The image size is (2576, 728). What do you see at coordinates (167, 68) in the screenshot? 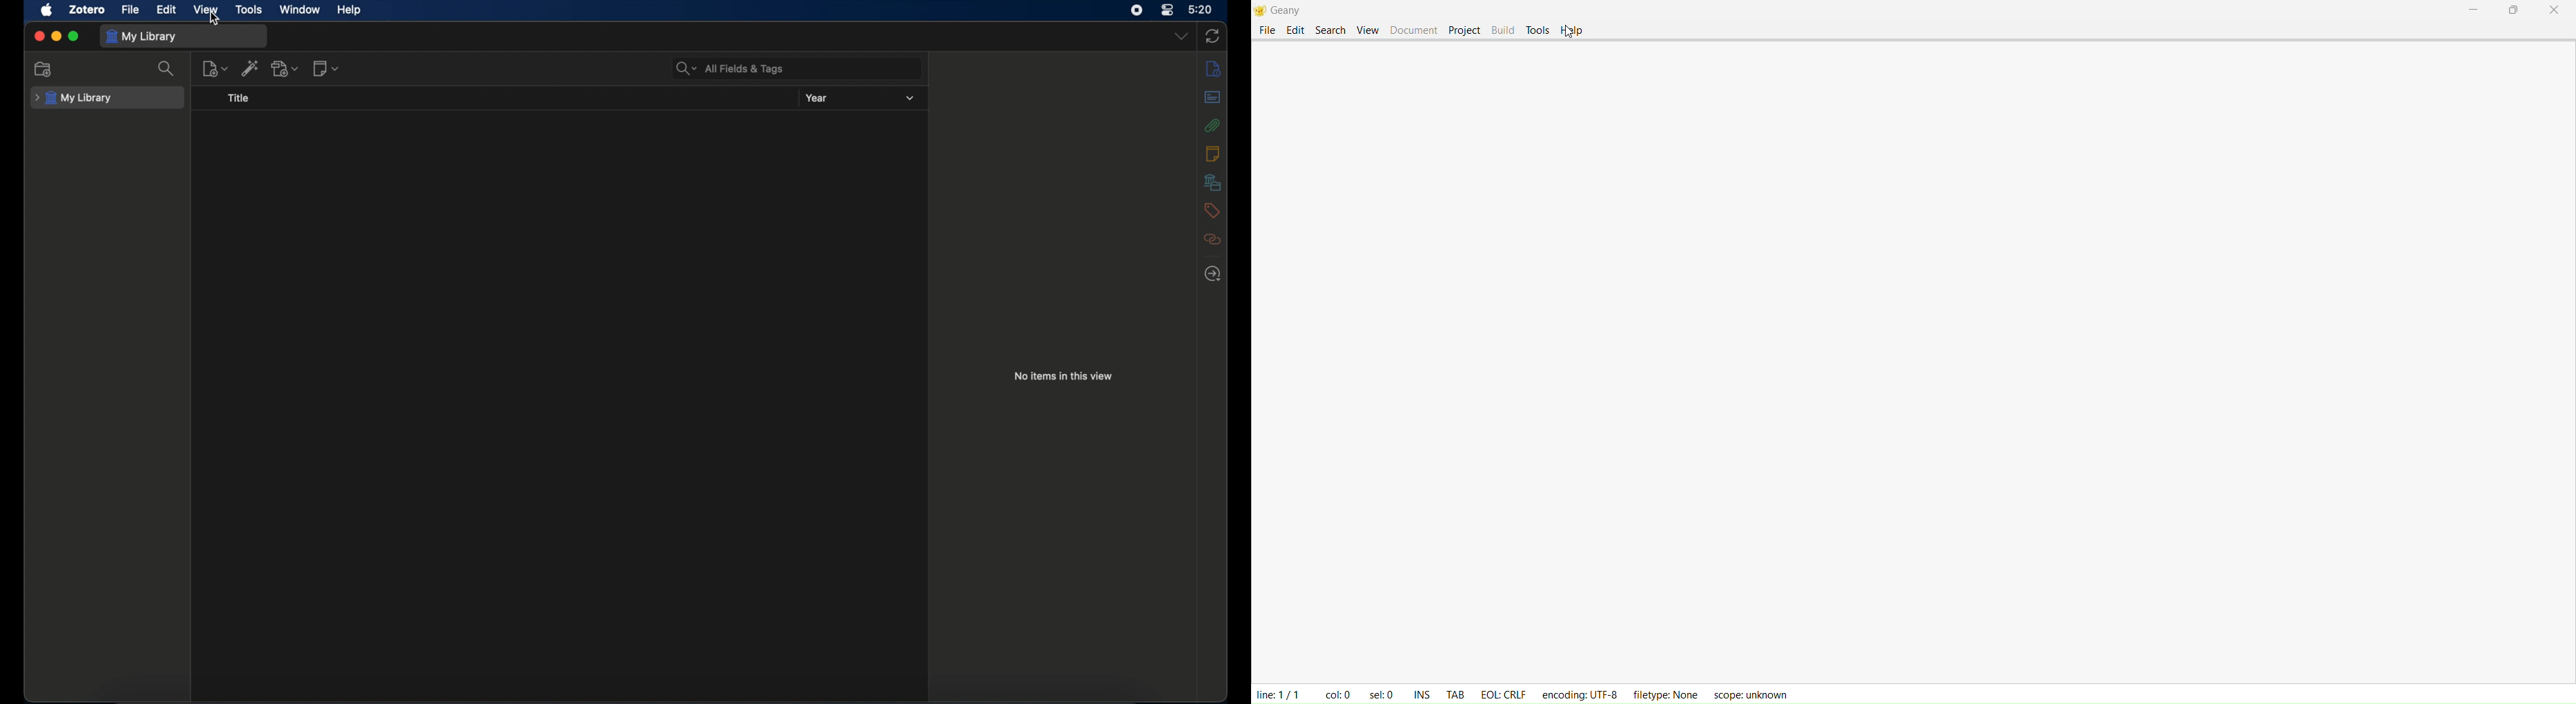
I see `search` at bounding box center [167, 68].